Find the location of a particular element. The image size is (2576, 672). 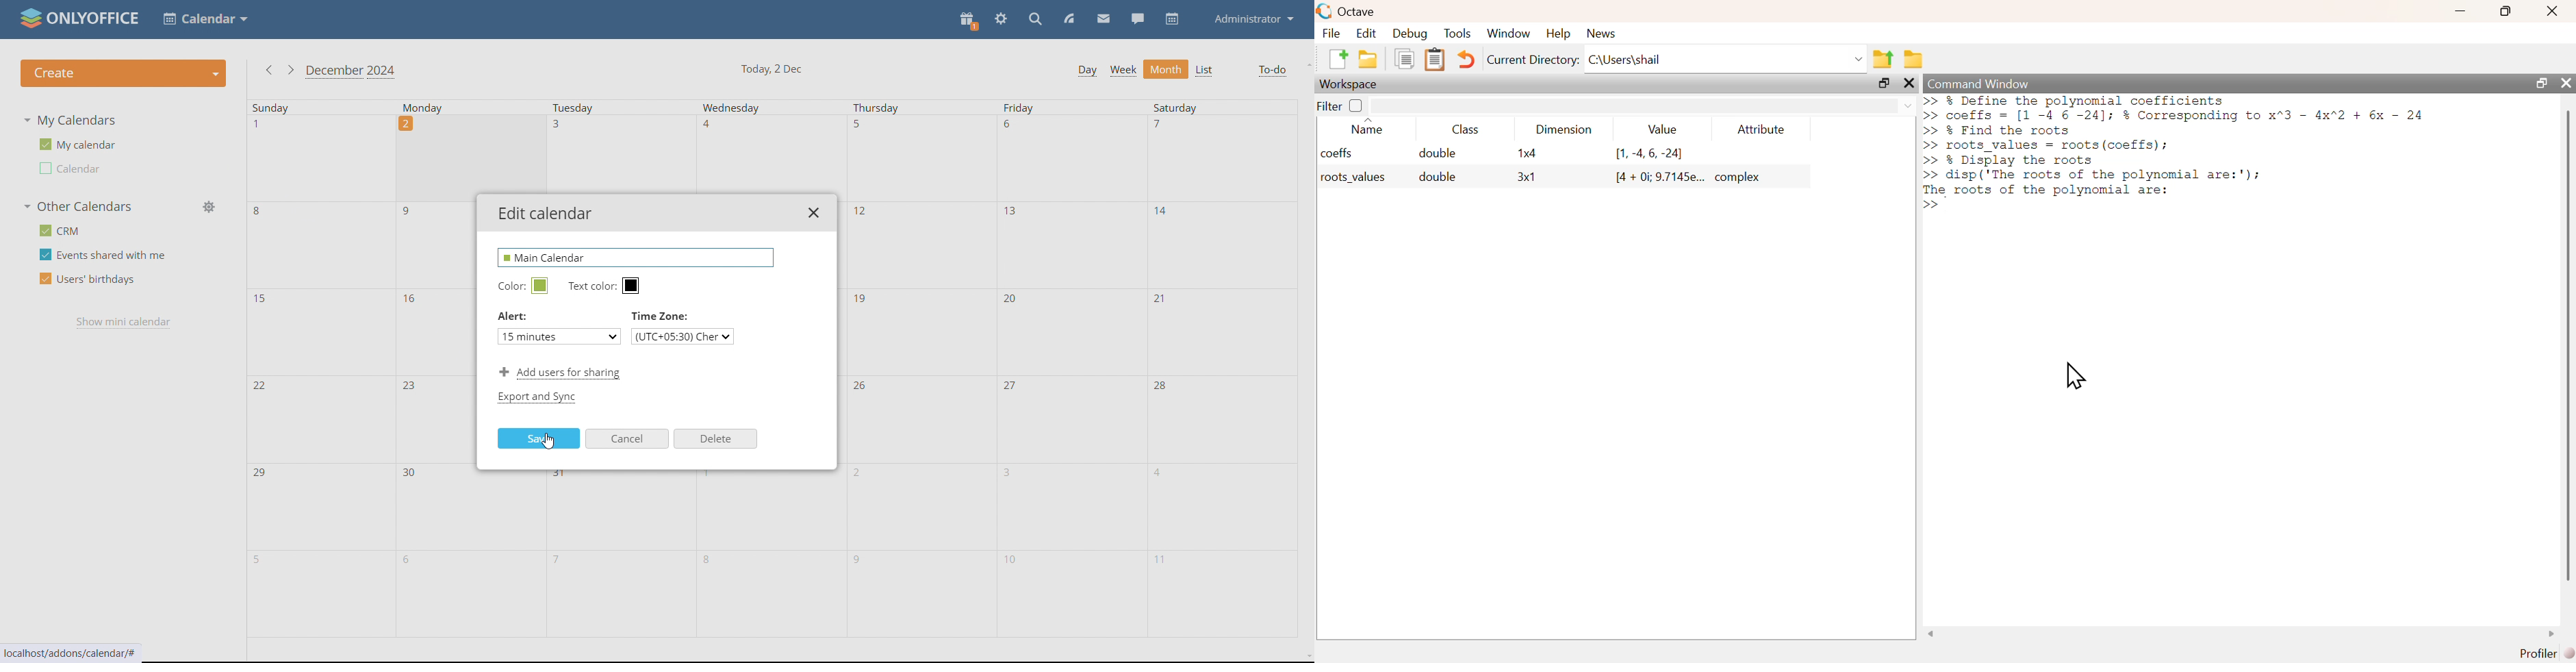

Filter is located at coordinates (1341, 106).